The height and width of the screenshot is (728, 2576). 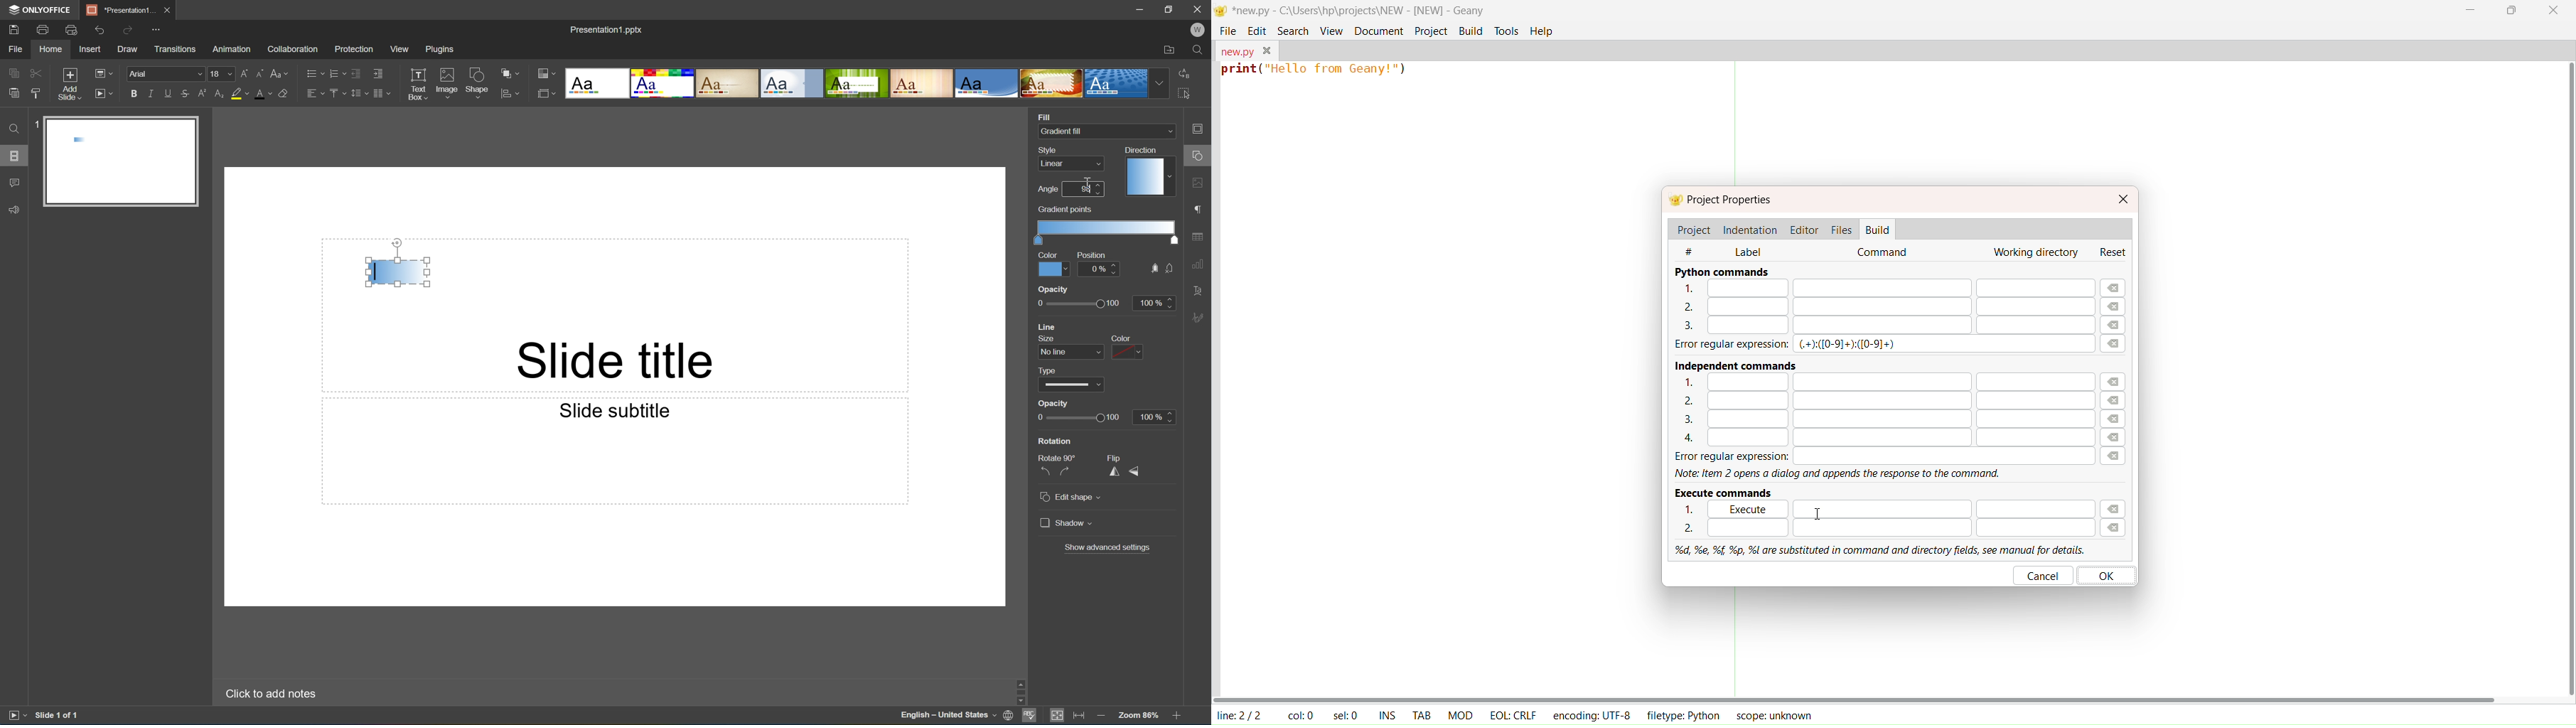 I want to click on Gradient fill, so click(x=1064, y=131).